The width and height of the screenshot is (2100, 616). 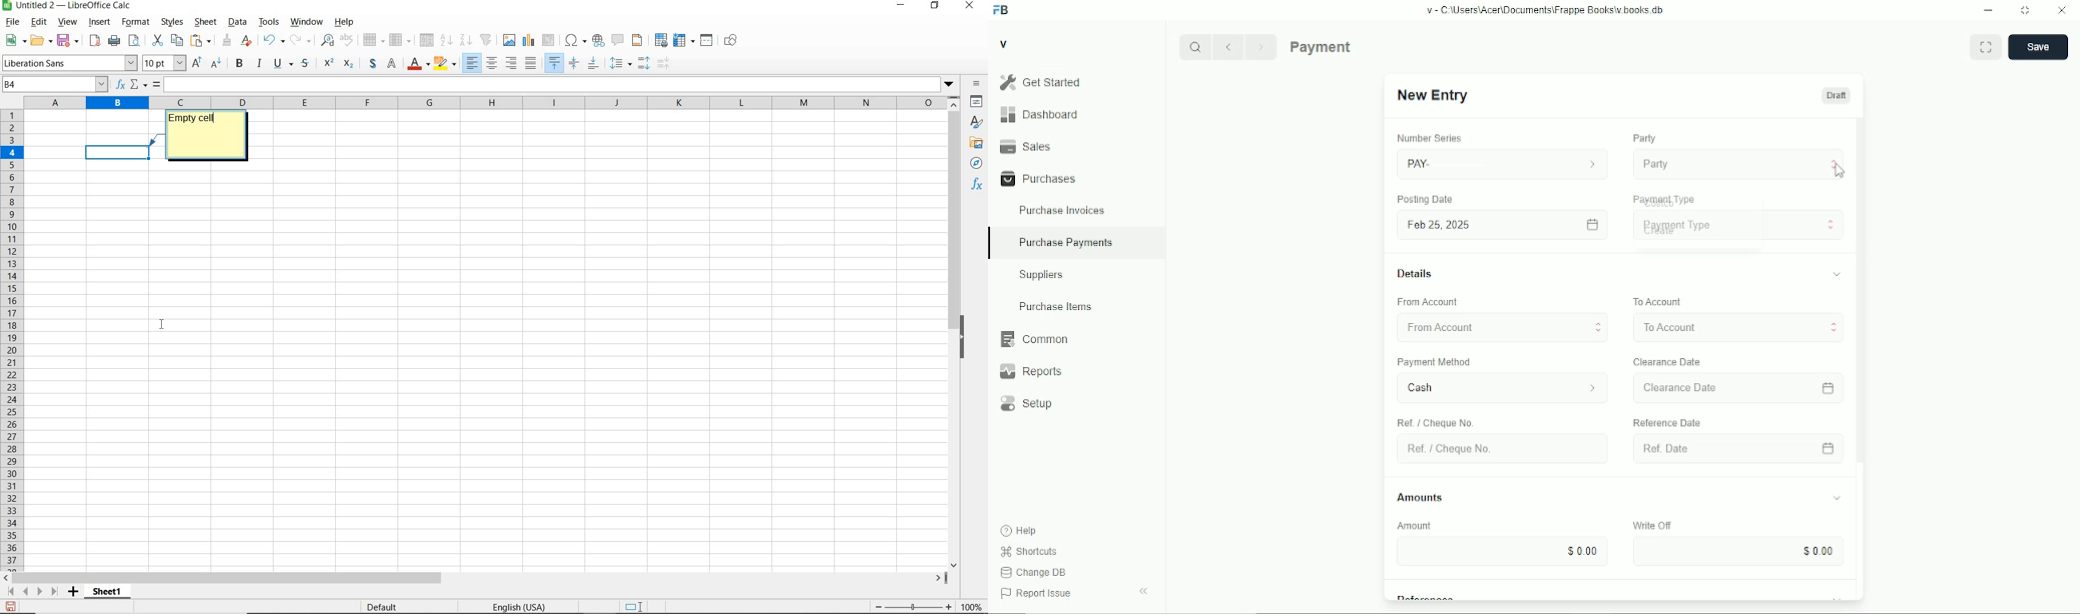 What do you see at coordinates (1077, 339) in the screenshot?
I see `Common` at bounding box center [1077, 339].